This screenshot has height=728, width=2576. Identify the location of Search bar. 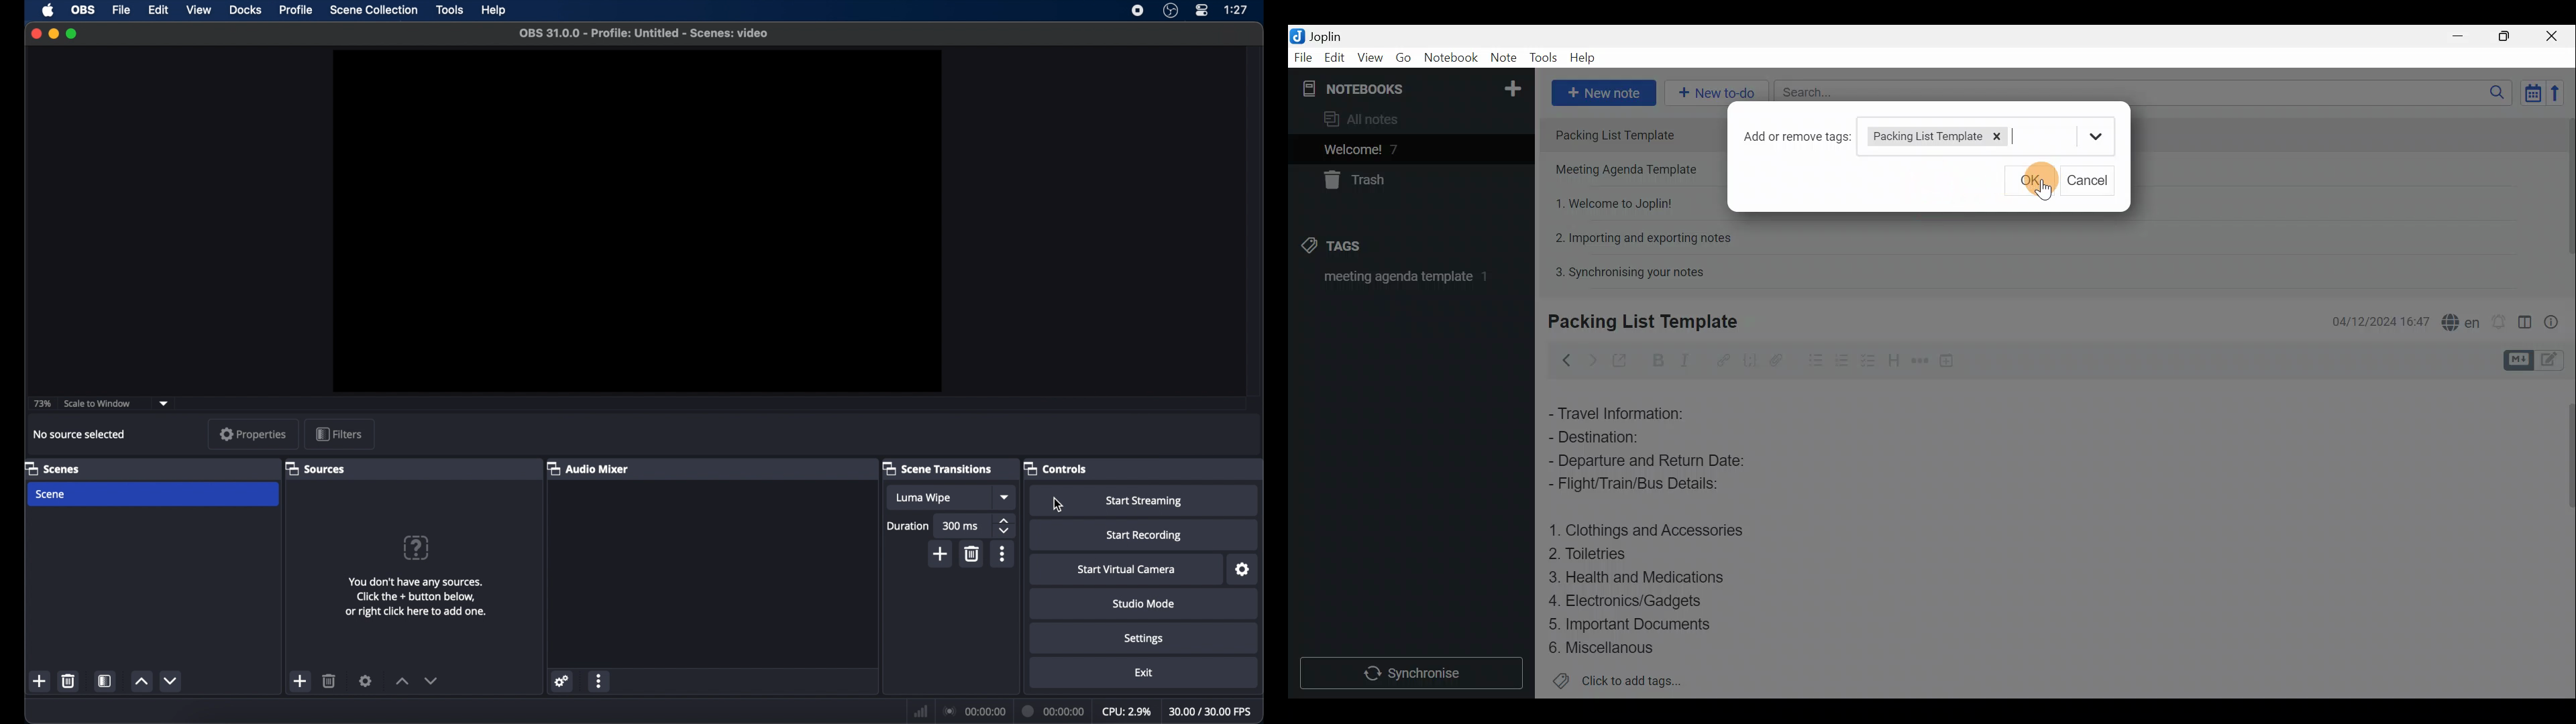
(2139, 94).